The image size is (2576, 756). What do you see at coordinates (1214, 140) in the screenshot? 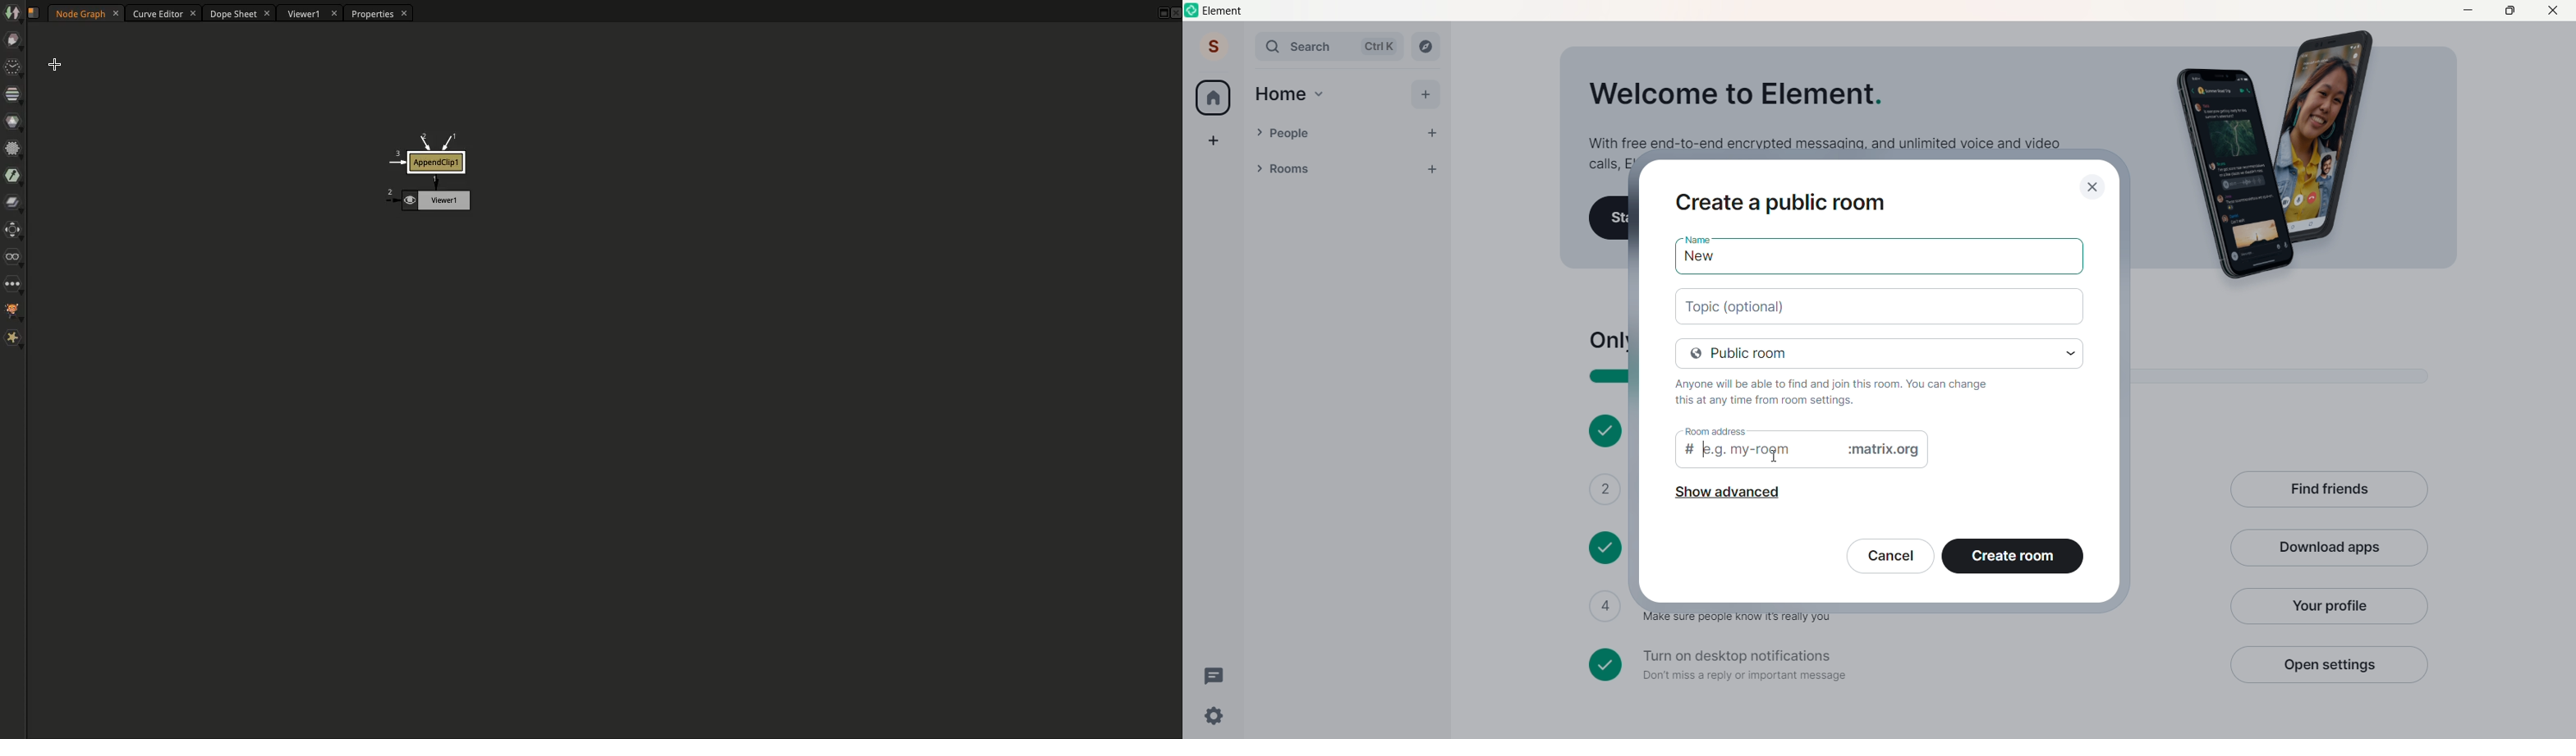
I see `Create a Space` at bounding box center [1214, 140].